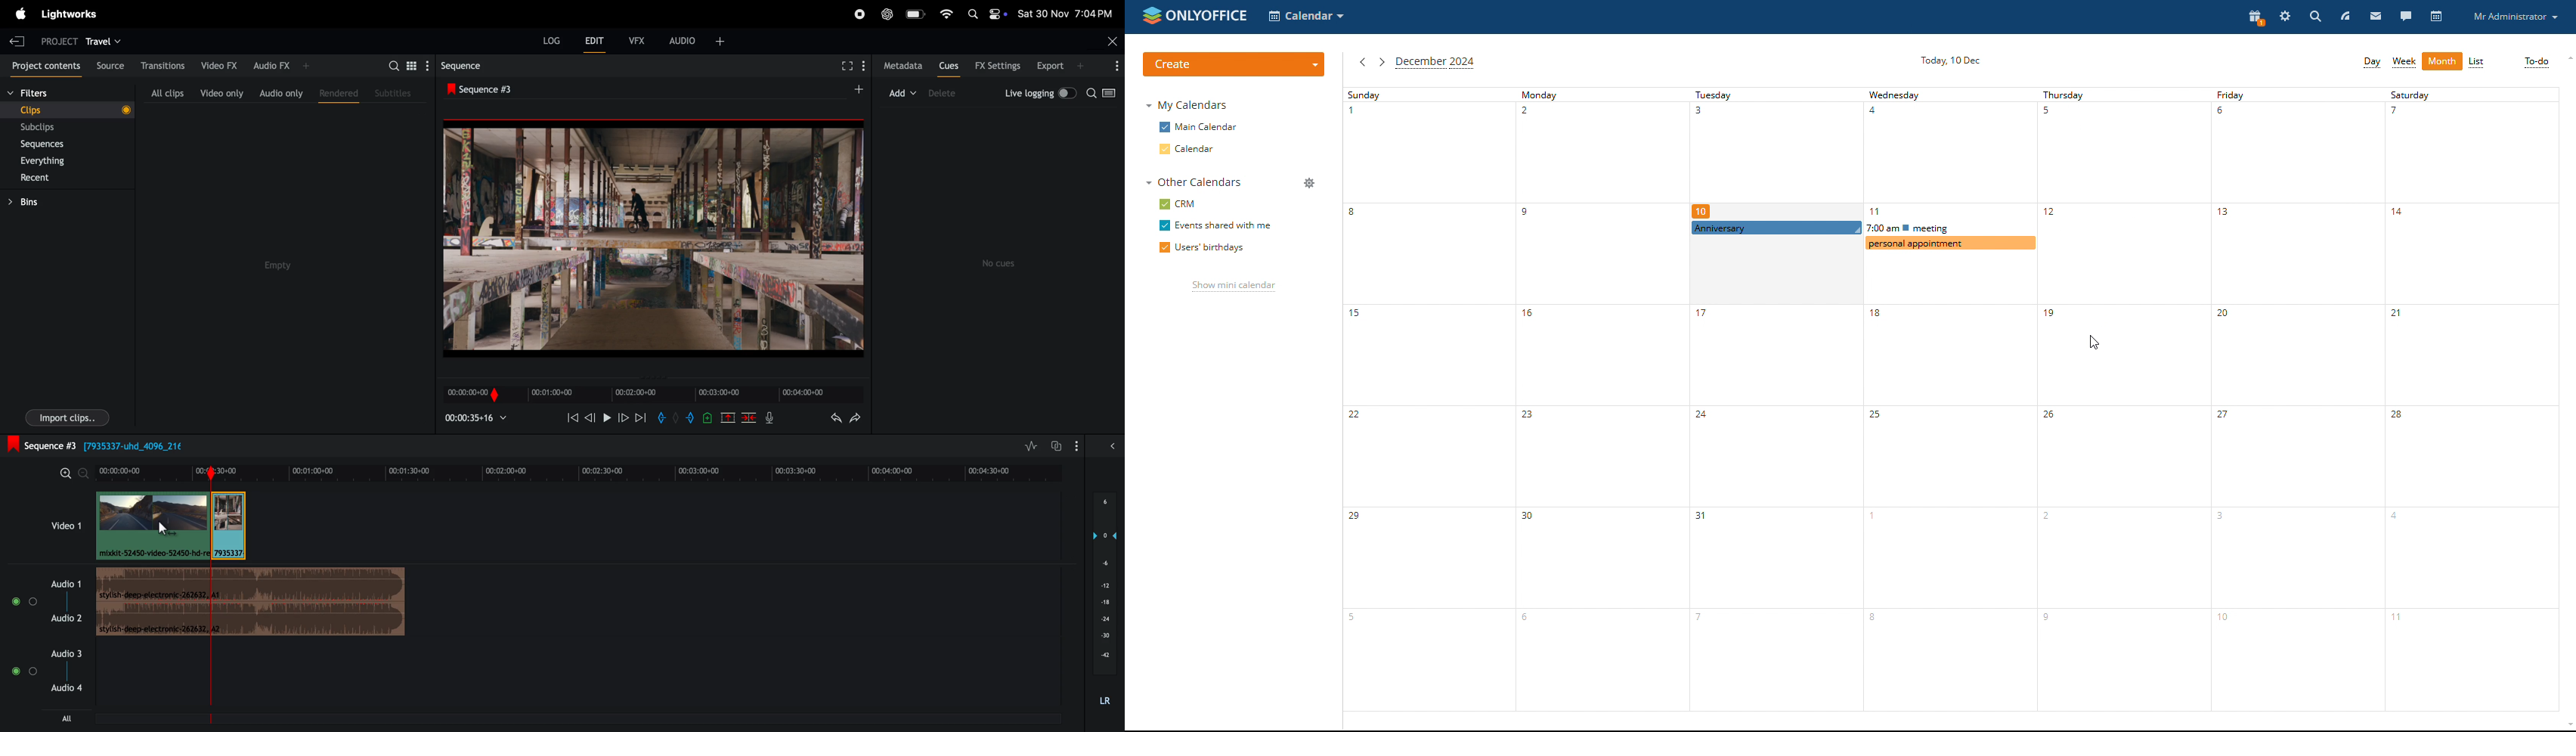 This screenshot has height=756, width=2576. What do you see at coordinates (55, 40) in the screenshot?
I see `project` at bounding box center [55, 40].